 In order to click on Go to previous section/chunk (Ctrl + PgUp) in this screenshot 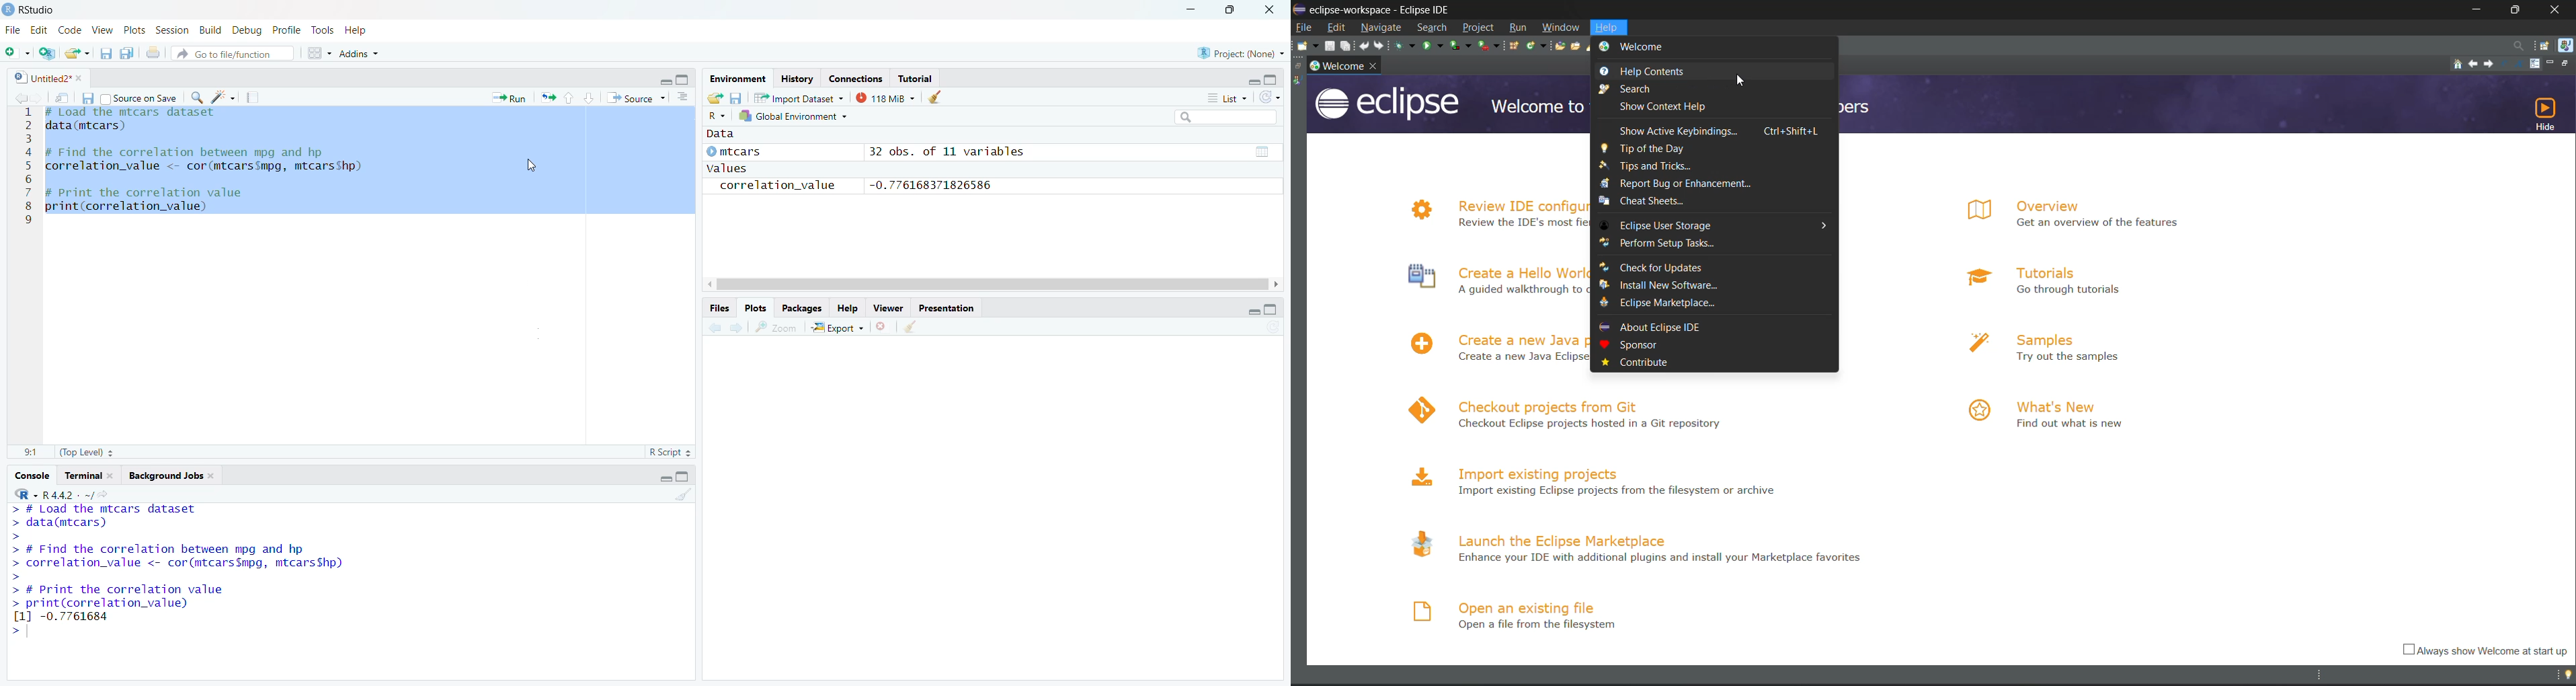, I will do `click(571, 96)`.